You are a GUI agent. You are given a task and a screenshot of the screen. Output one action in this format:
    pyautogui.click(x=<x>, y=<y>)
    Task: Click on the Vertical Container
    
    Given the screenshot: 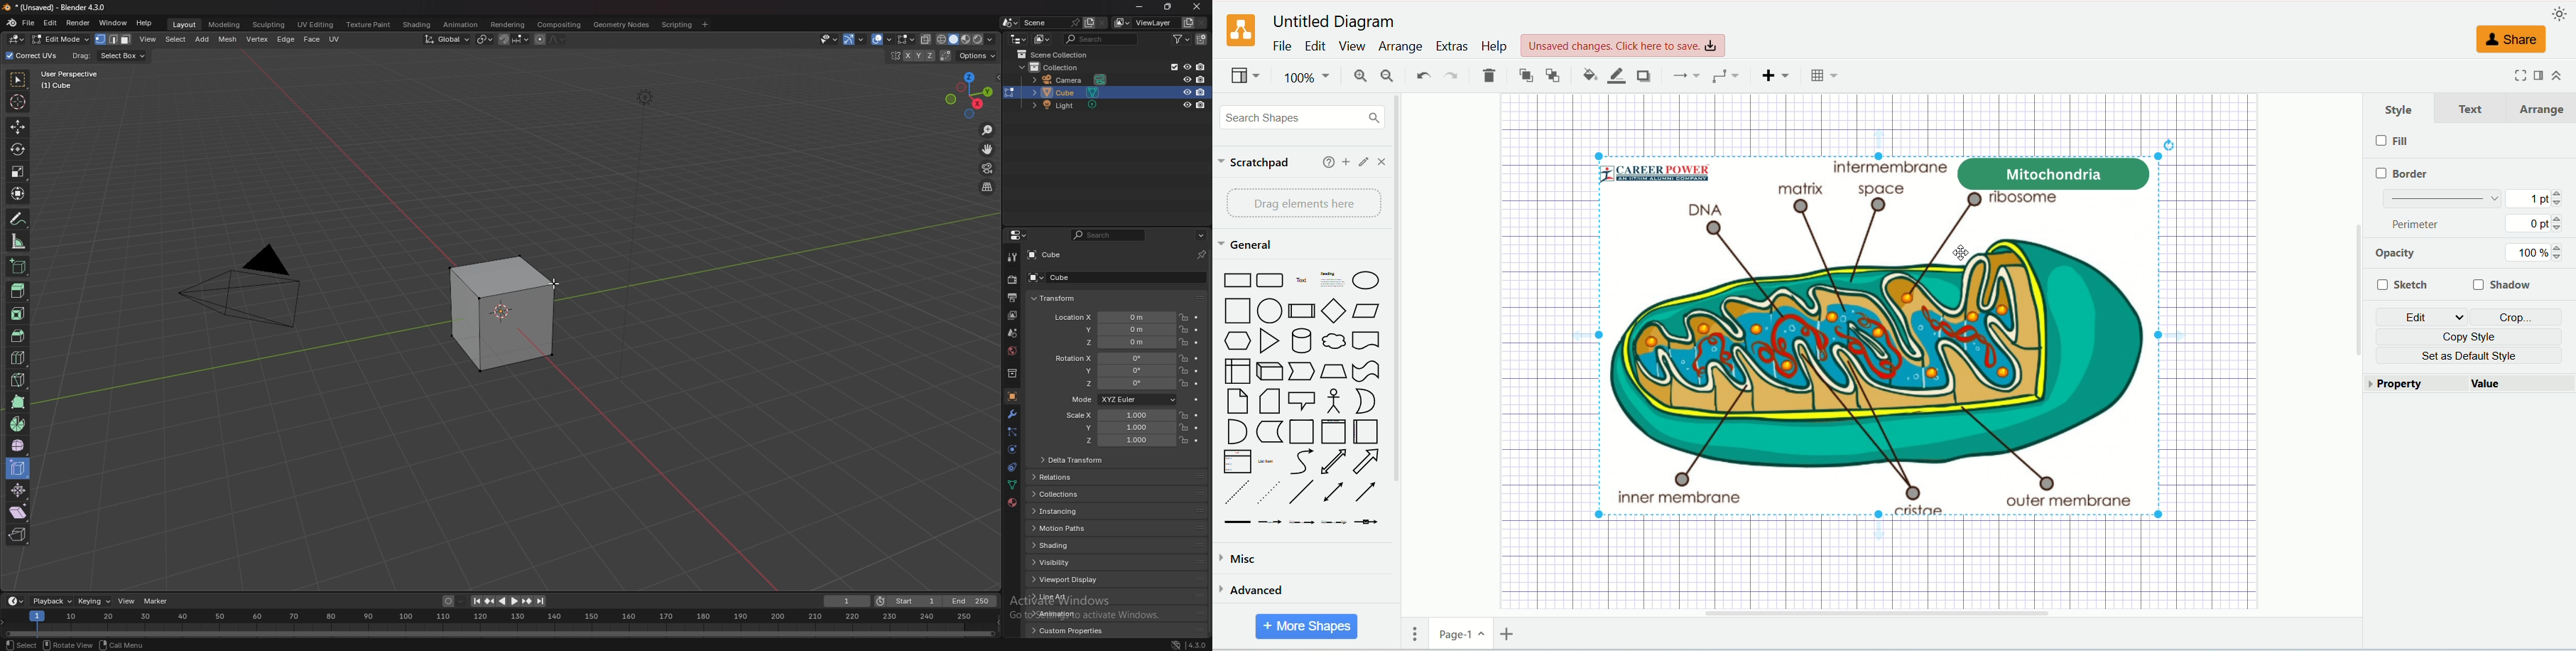 What is the action you would take?
    pyautogui.click(x=1336, y=432)
    